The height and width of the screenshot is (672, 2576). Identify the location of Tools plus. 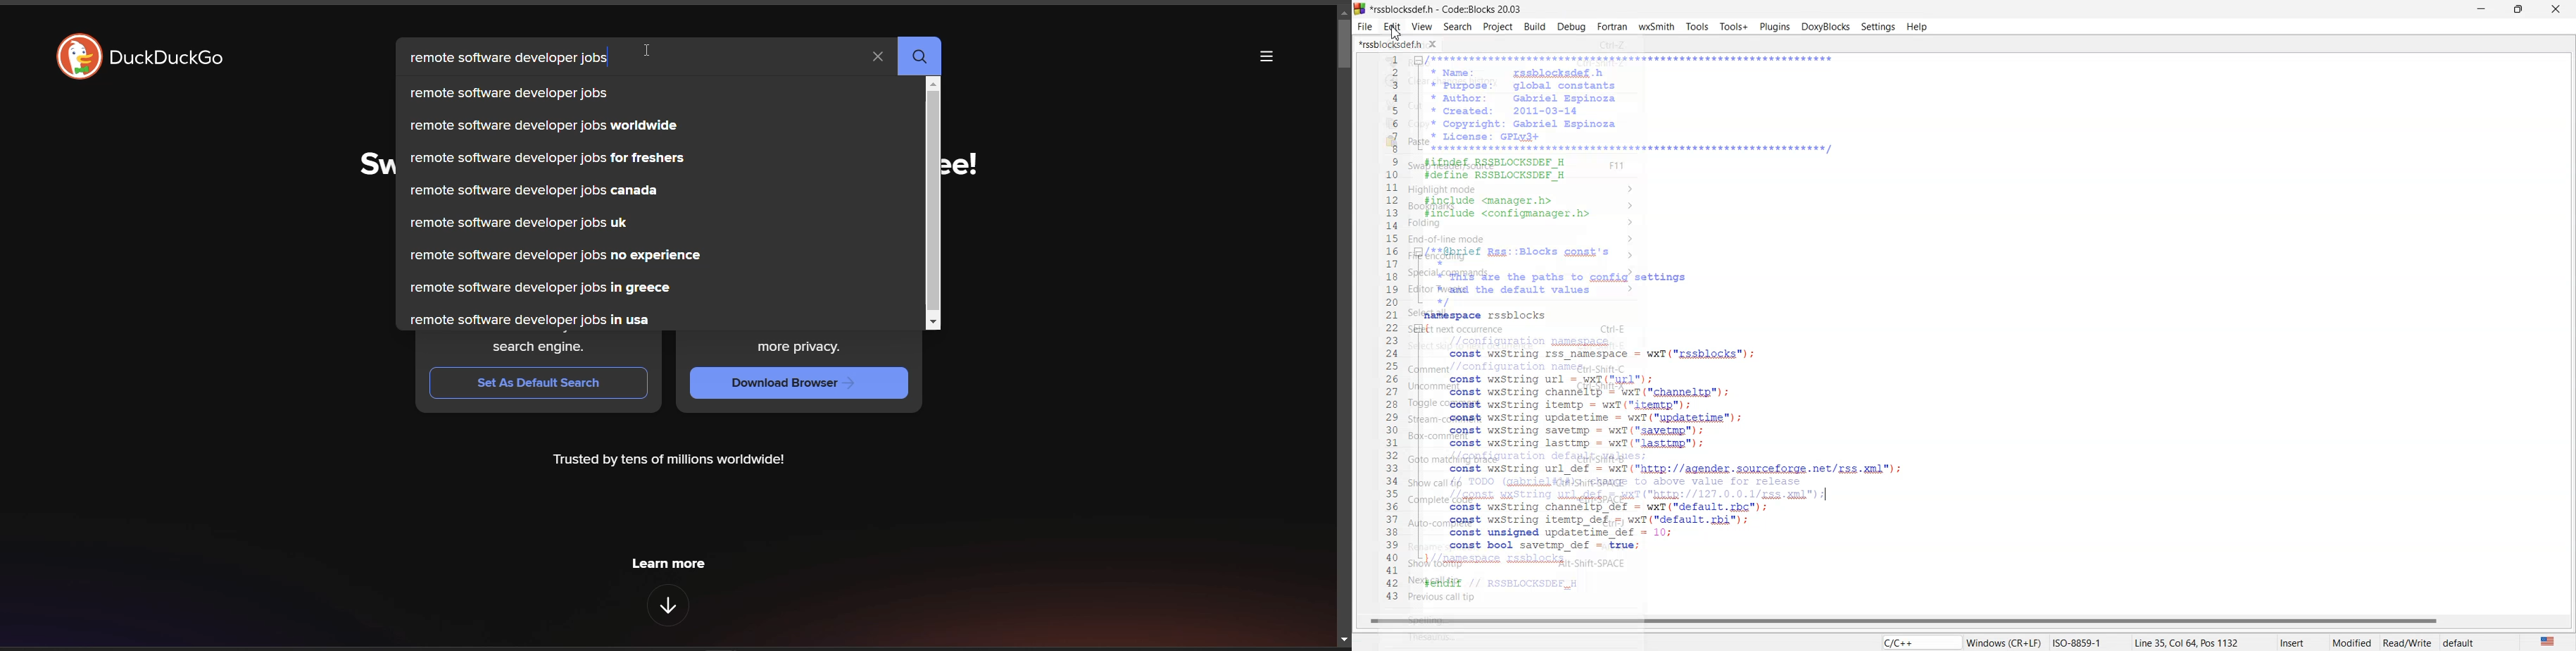
(1734, 27).